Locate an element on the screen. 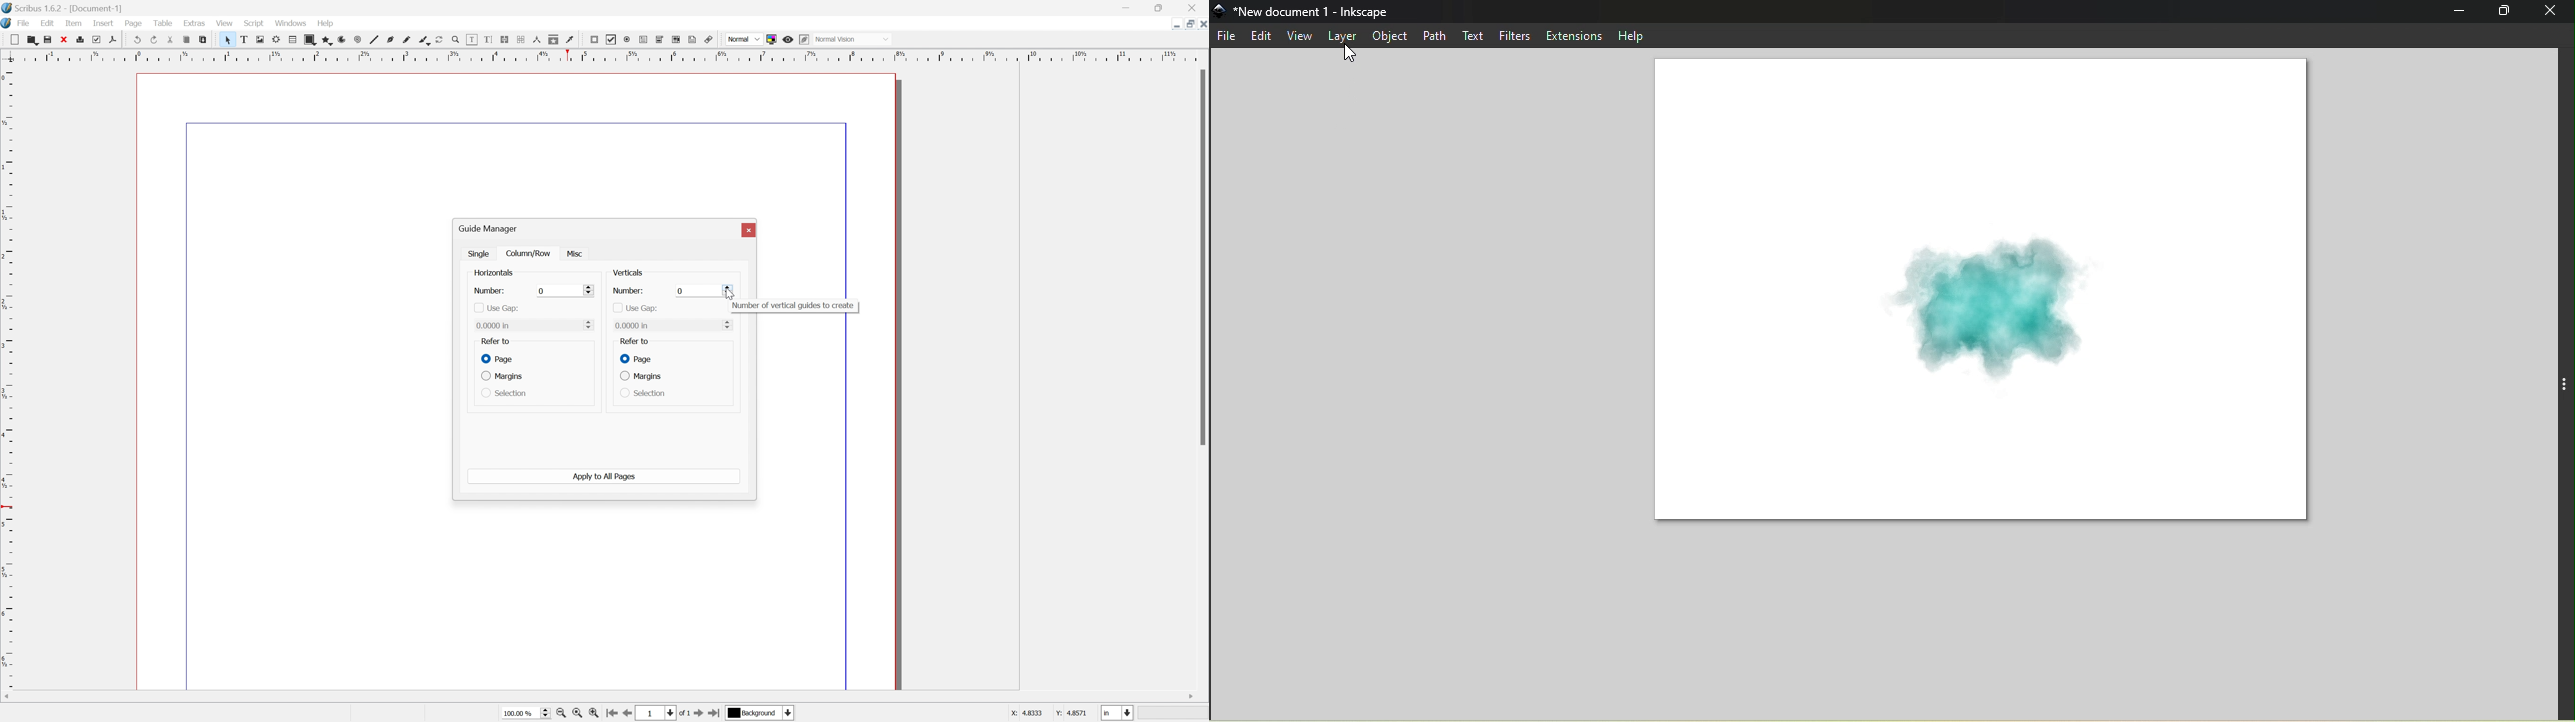  minimize is located at coordinates (1173, 24).